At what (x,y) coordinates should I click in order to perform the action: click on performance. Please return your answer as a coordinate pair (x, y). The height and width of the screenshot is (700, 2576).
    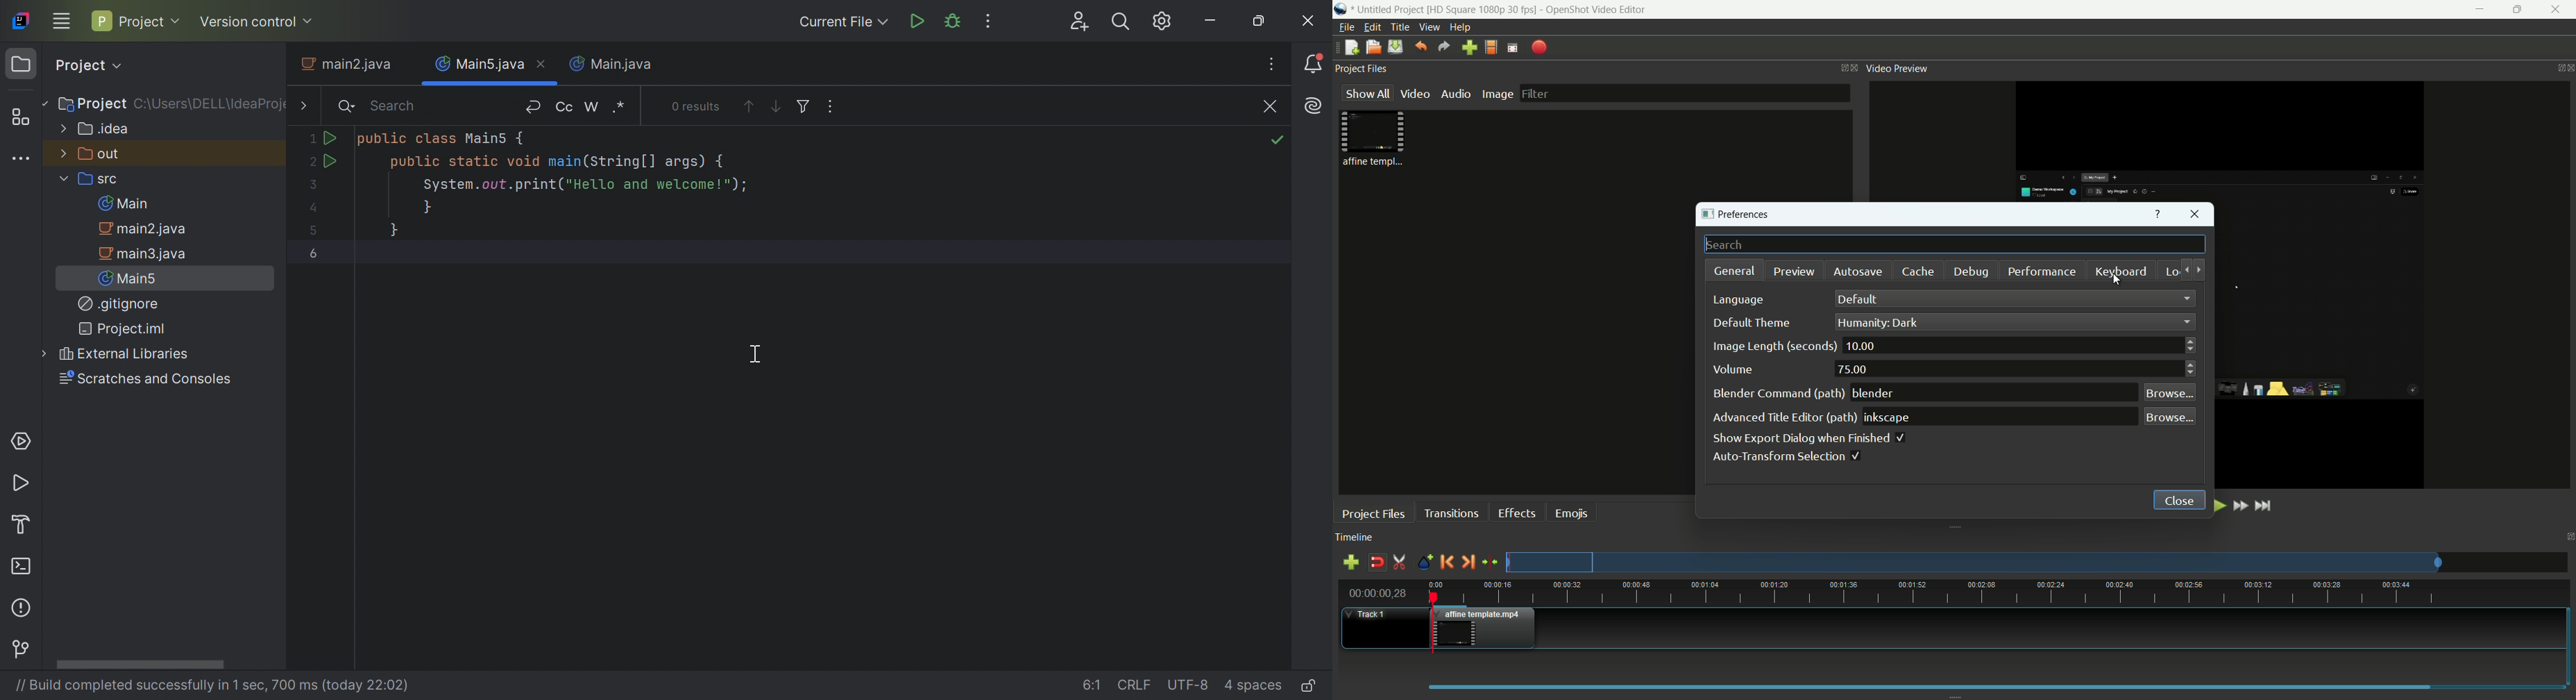
    Looking at the image, I should click on (2042, 271).